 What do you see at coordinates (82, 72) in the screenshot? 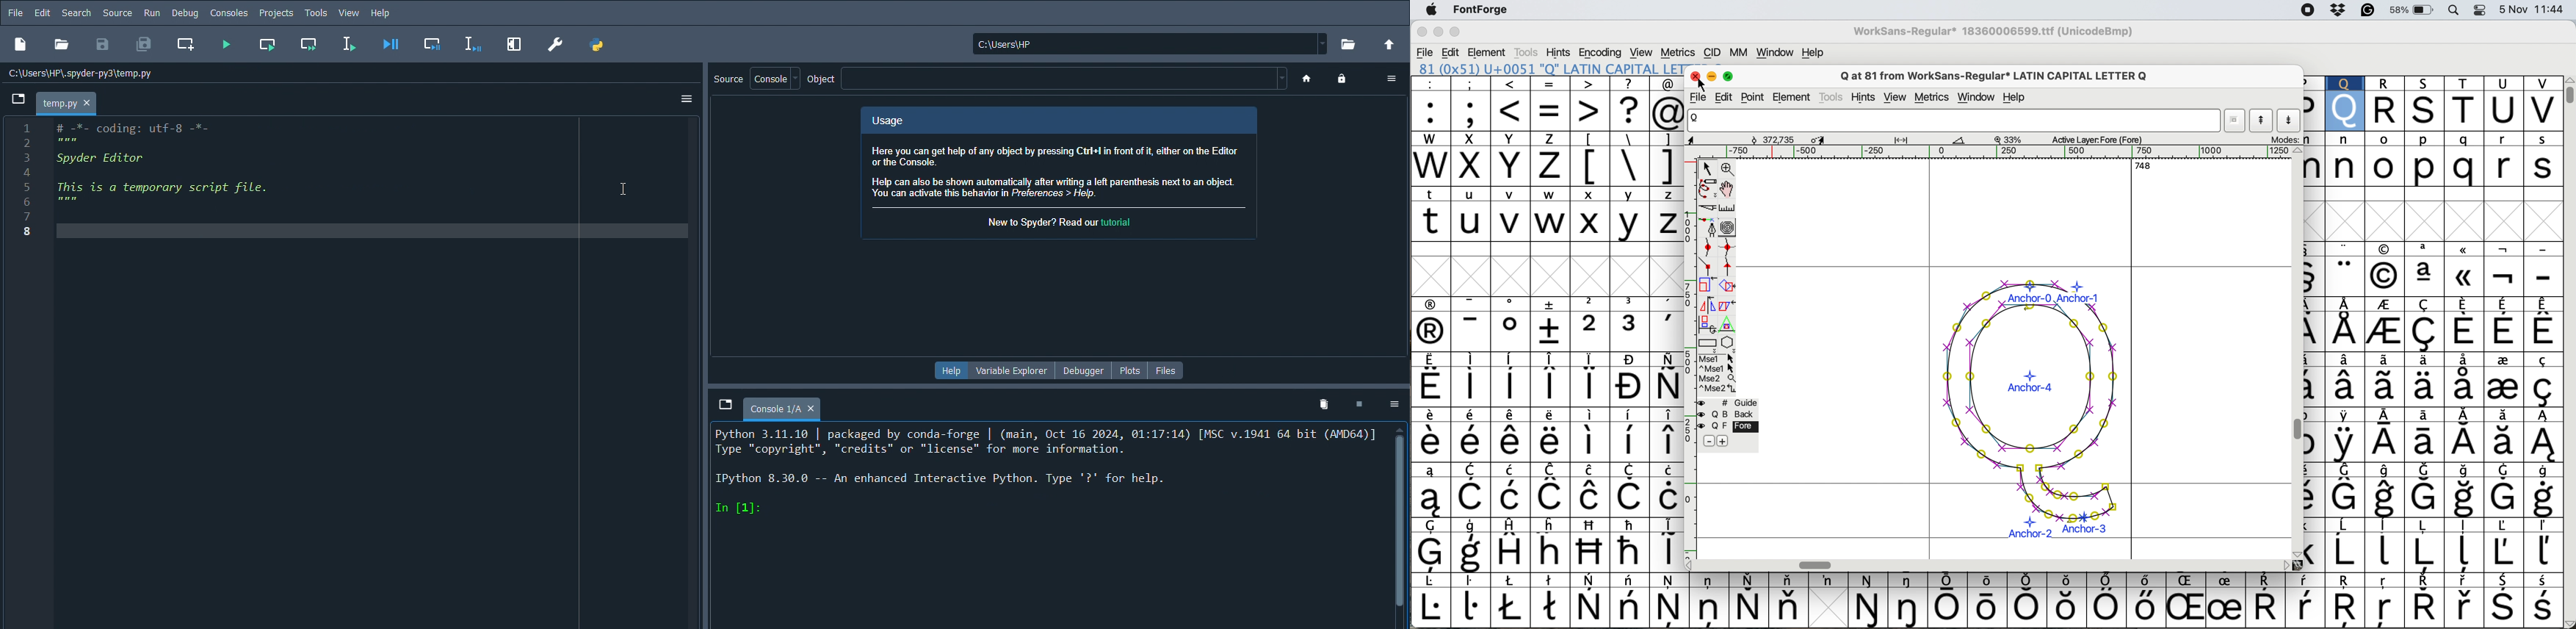
I see `File path` at bounding box center [82, 72].